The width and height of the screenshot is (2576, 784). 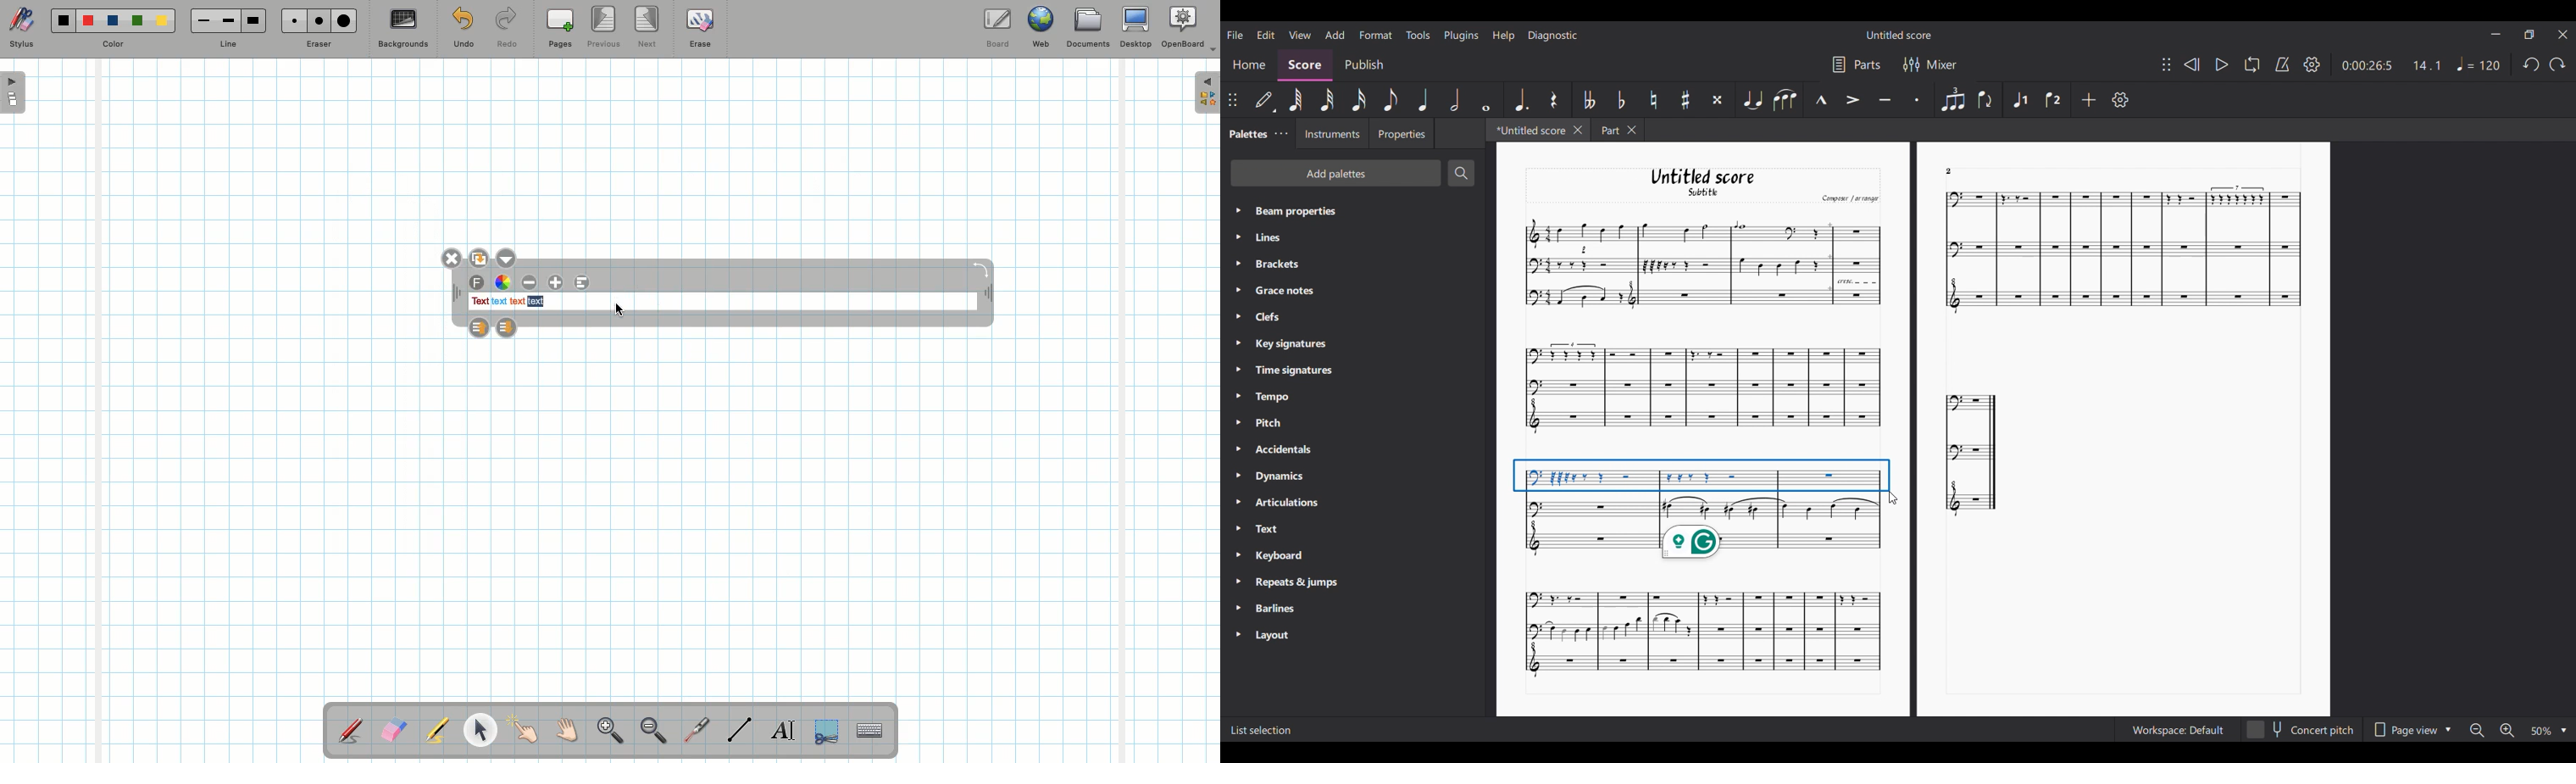 What do you see at coordinates (1455, 100) in the screenshot?
I see `Half note` at bounding box center [1455, 100].